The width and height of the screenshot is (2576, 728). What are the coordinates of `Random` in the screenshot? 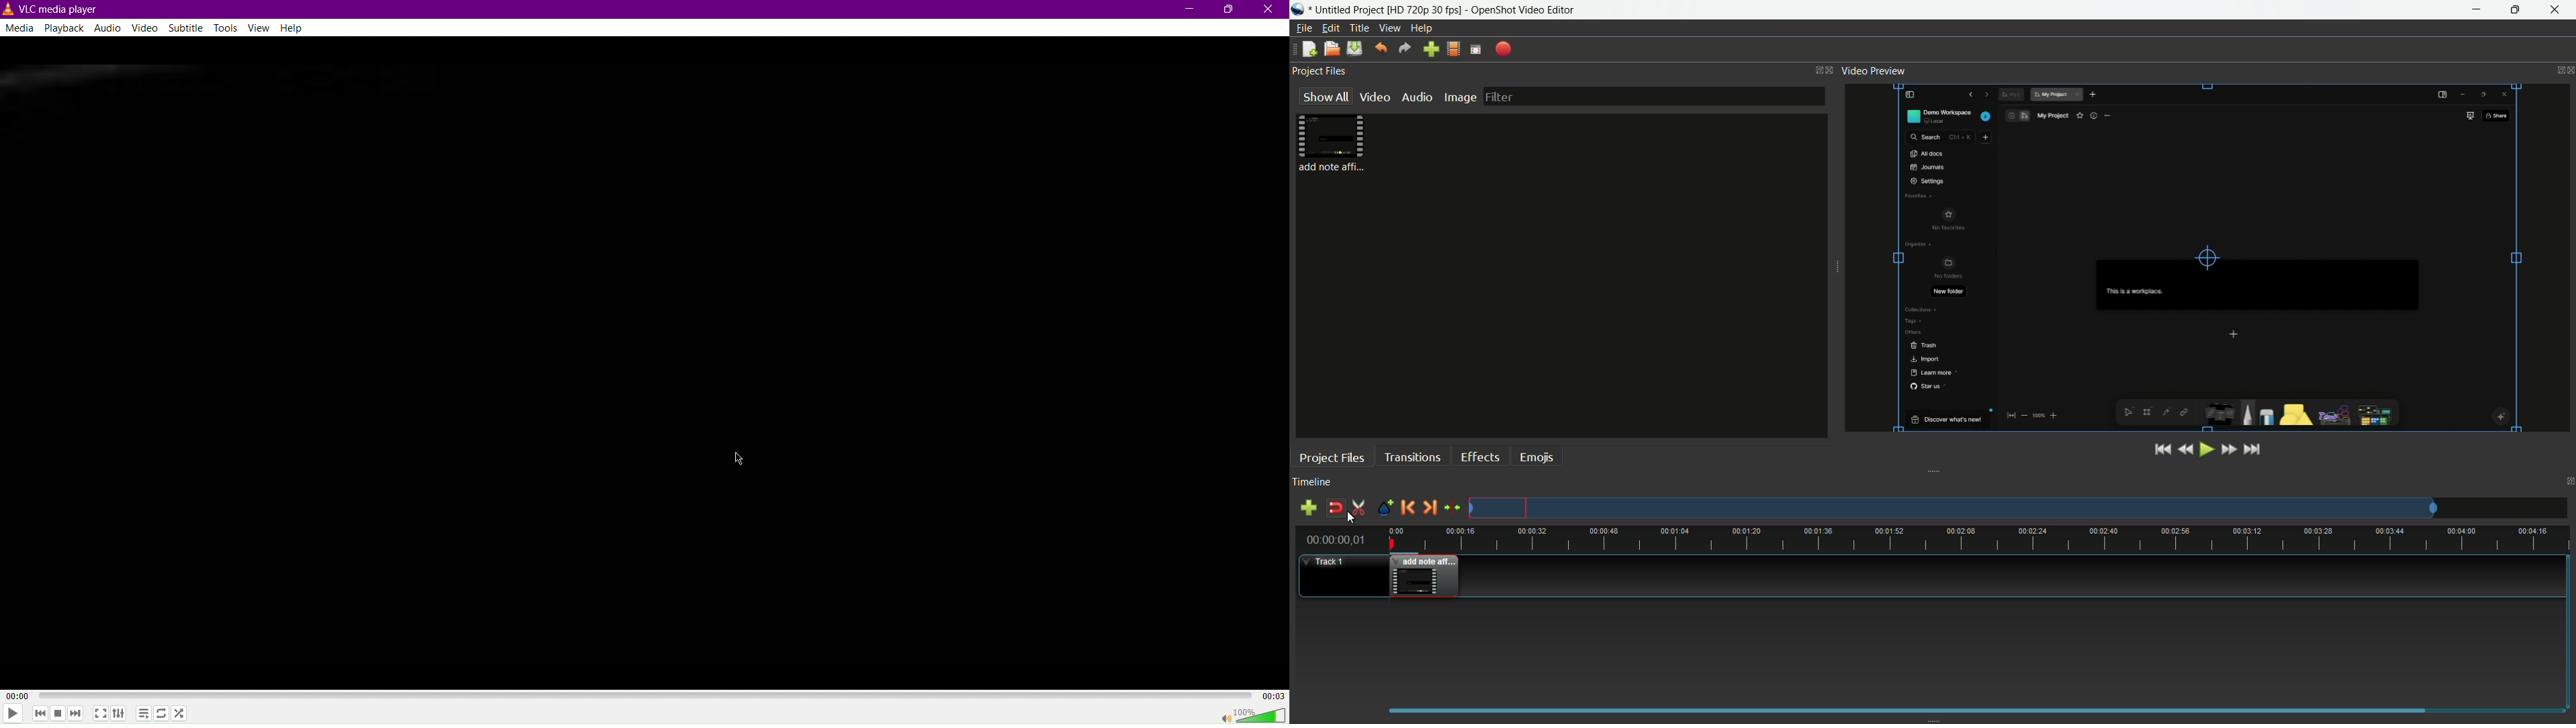 It's located at (182, 713).